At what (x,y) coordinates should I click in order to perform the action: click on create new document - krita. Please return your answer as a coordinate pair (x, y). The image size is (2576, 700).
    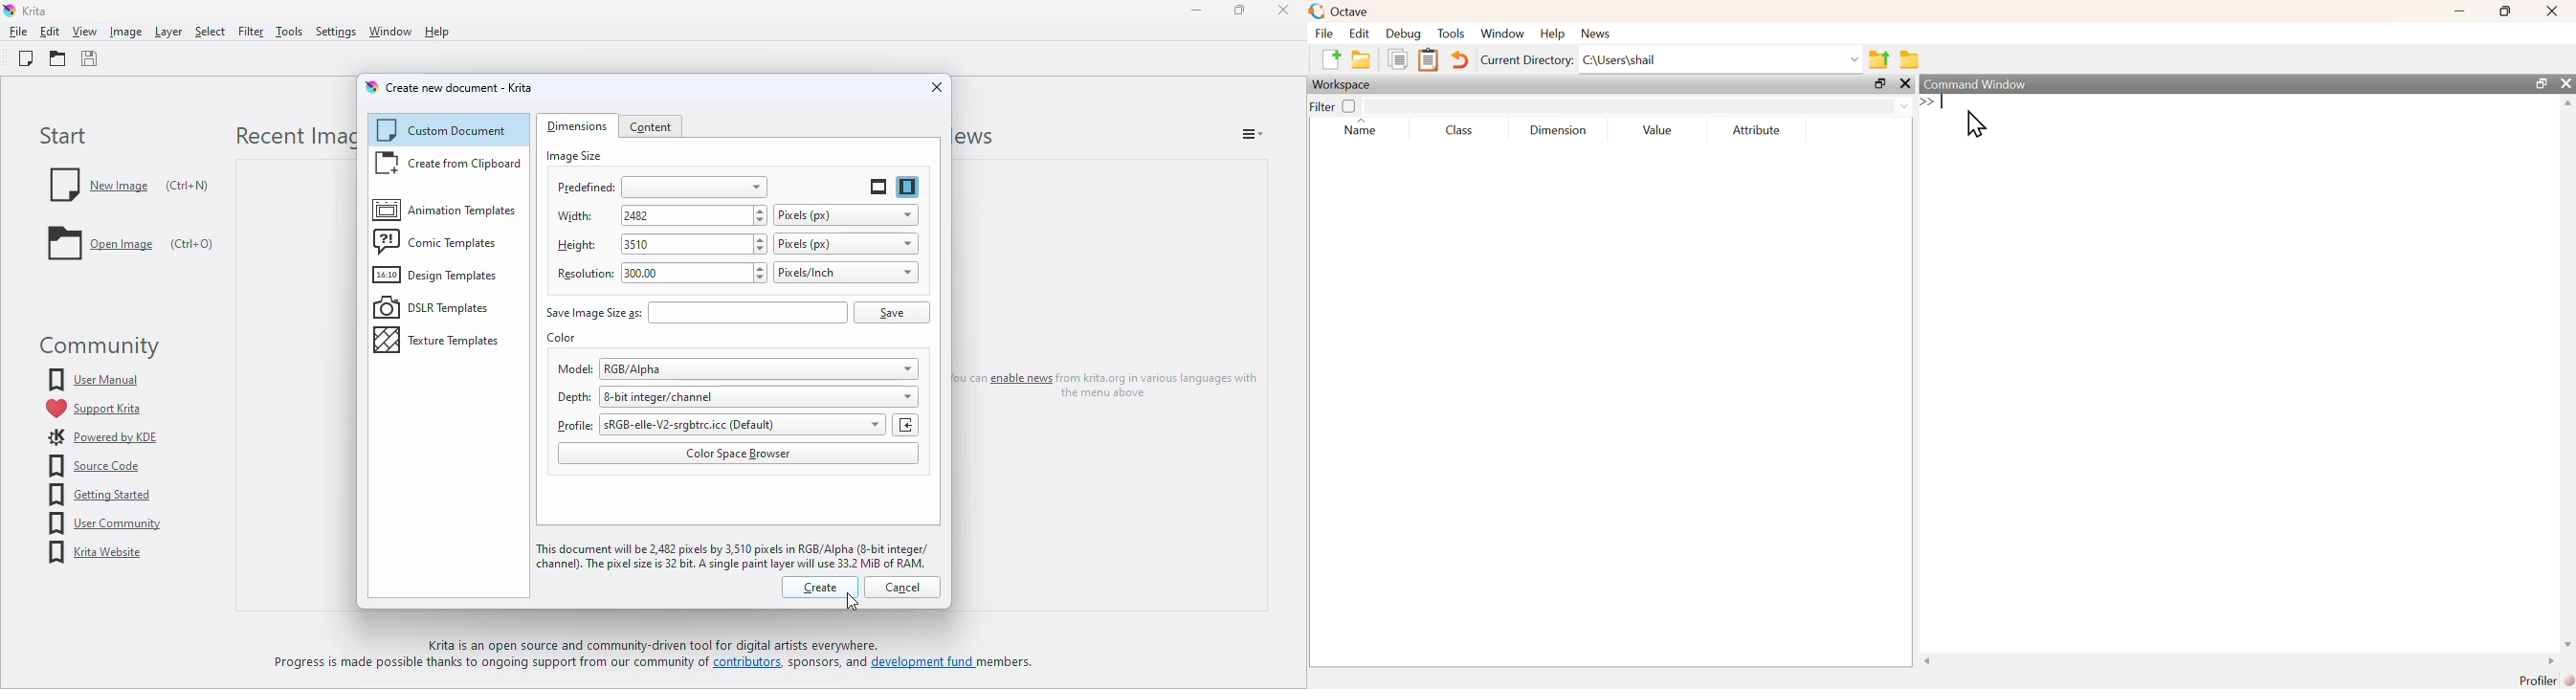
    Looking at the image, I should click on (459, 88).